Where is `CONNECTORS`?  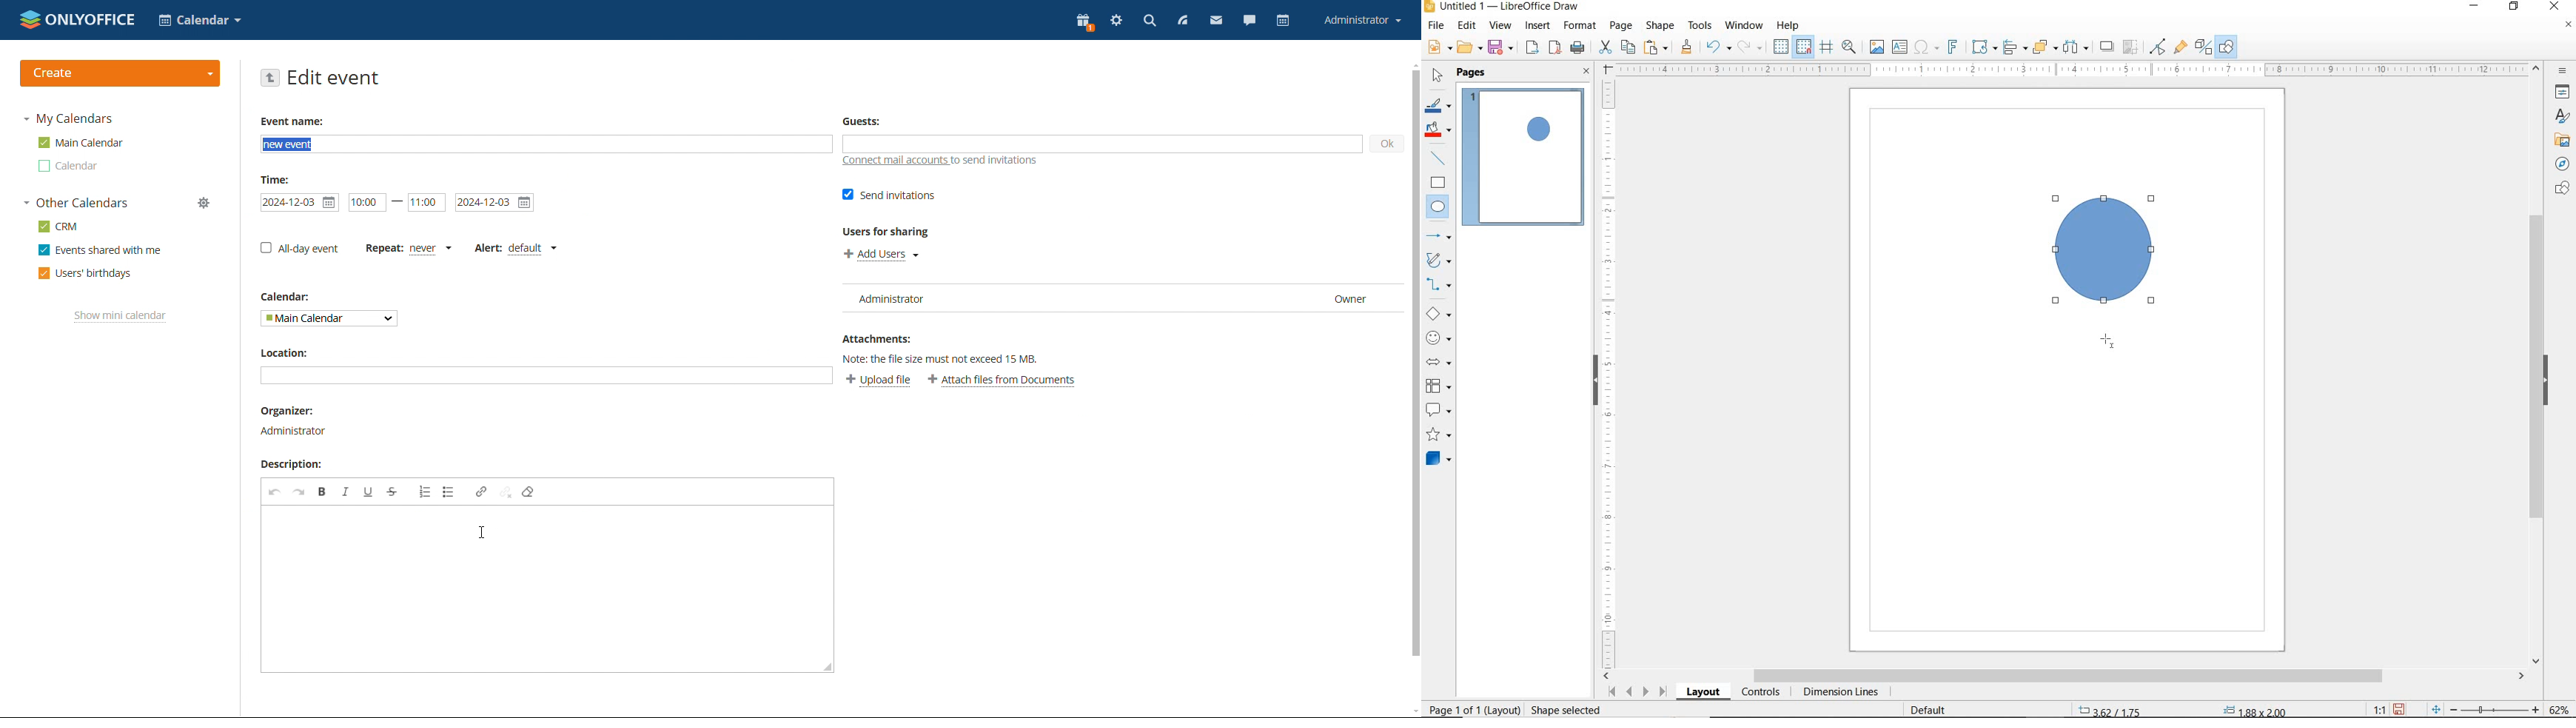 CONNECTORS is located at coordinates (1439, 285).